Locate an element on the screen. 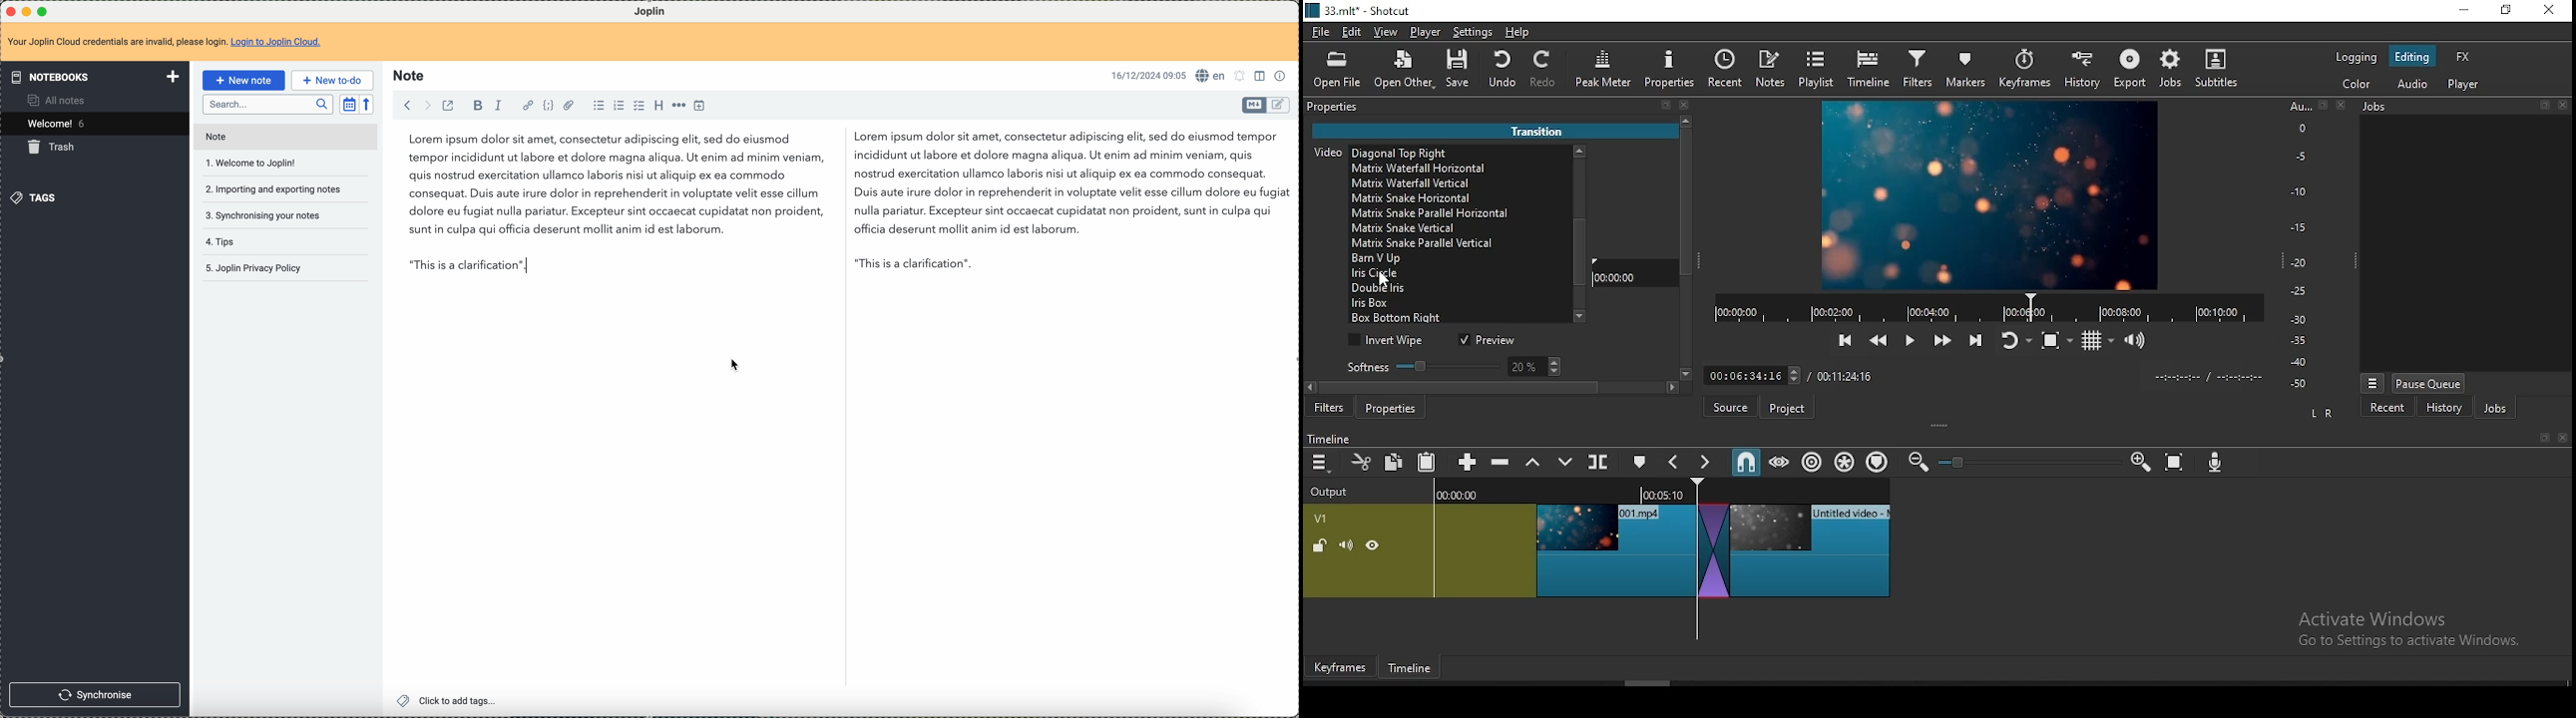  audio is located at coordinates (2413, 84).